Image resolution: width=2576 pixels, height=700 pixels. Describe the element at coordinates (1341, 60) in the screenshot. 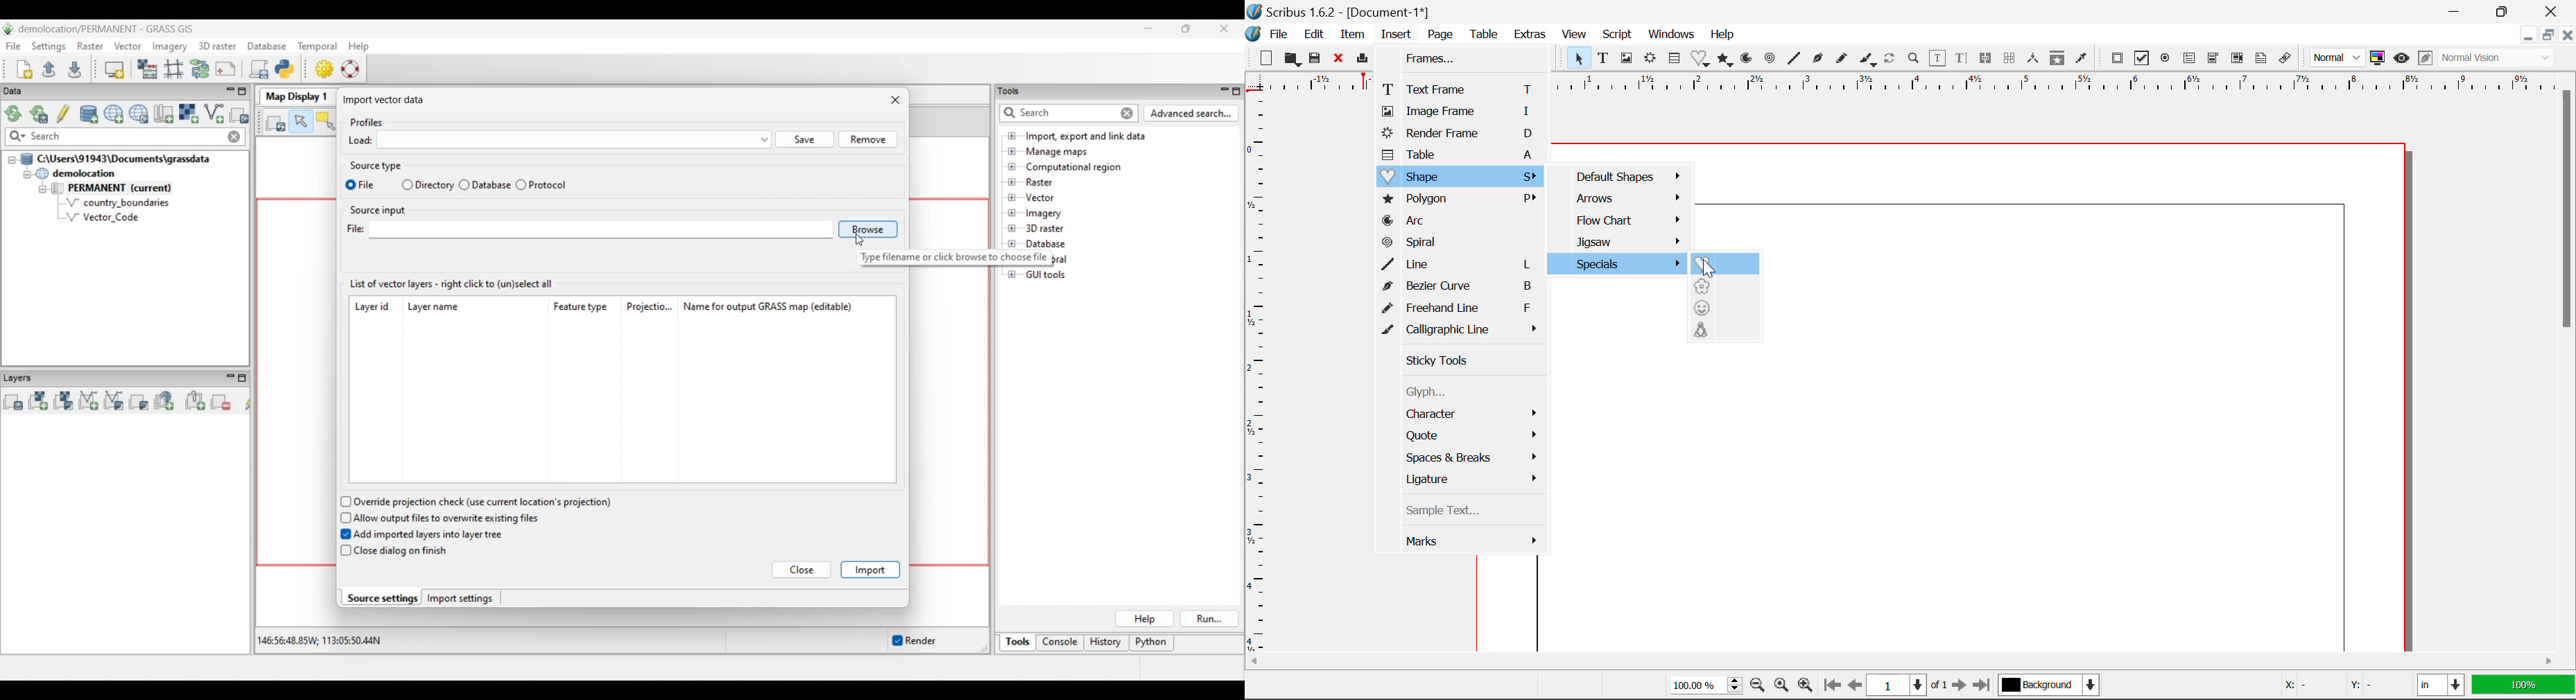

I see `Close` at that location.